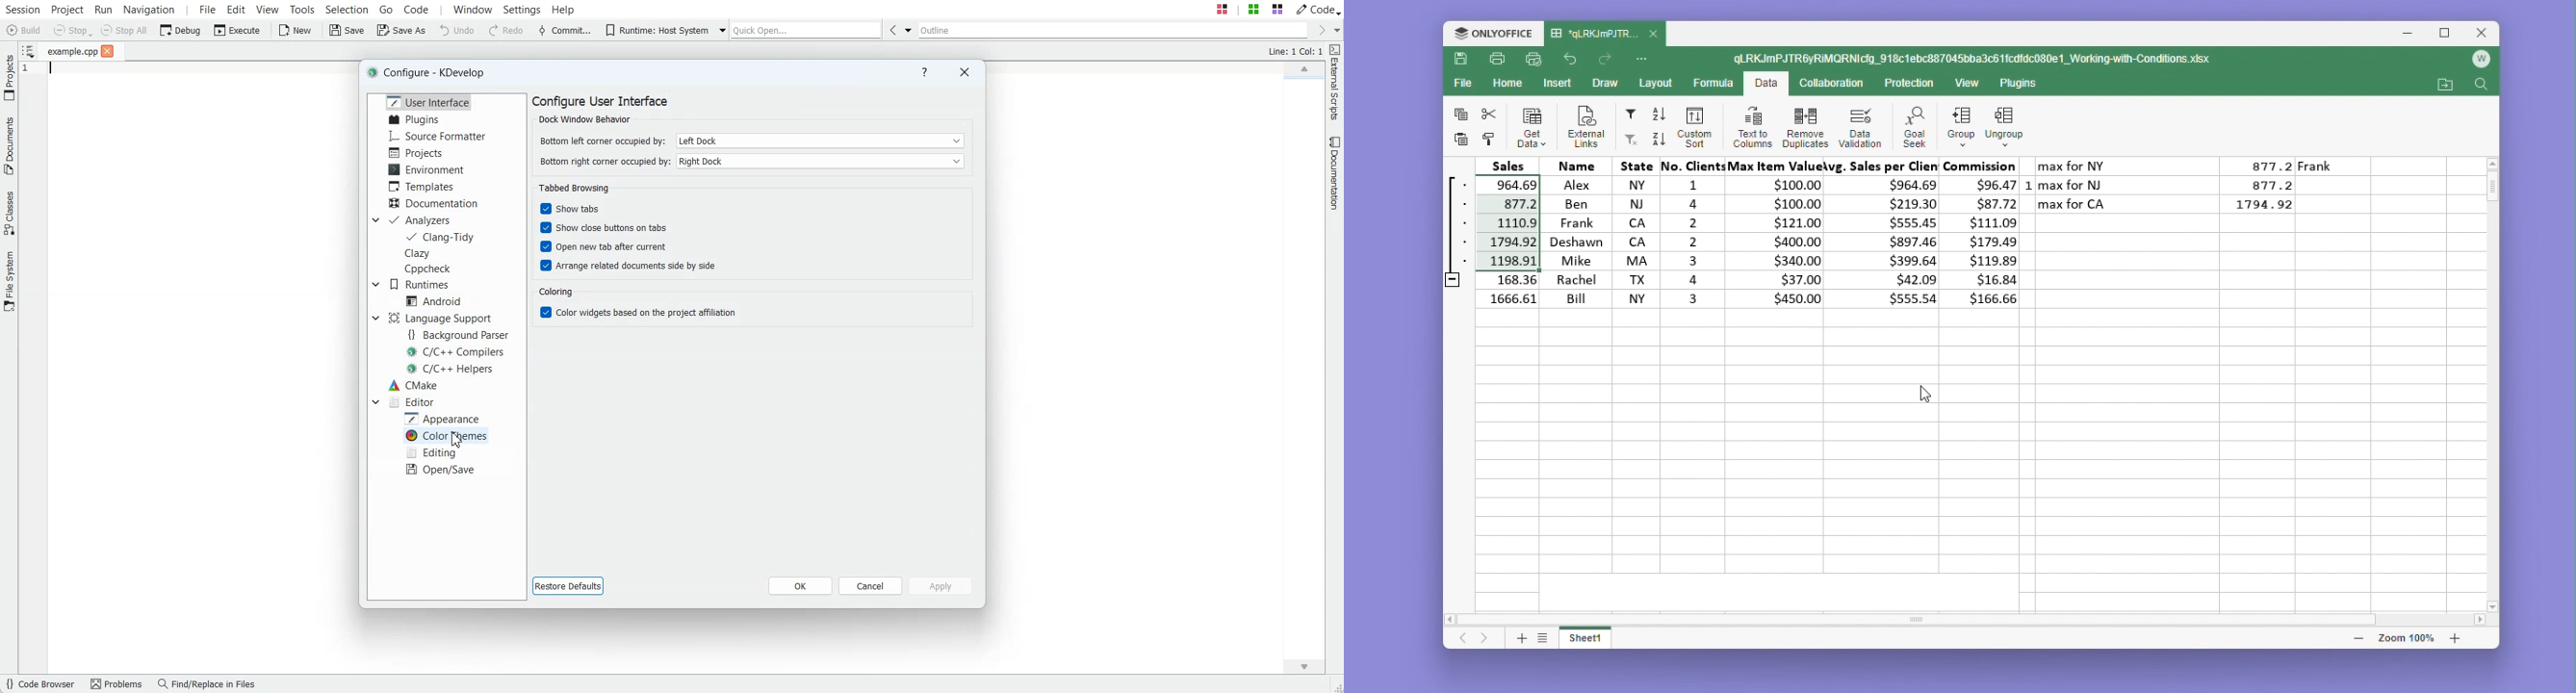 This screenshot has height=700, width=2576. Describe the element at coordinates (1692, 127) in the screenshot. I see `custom sort` at that location.